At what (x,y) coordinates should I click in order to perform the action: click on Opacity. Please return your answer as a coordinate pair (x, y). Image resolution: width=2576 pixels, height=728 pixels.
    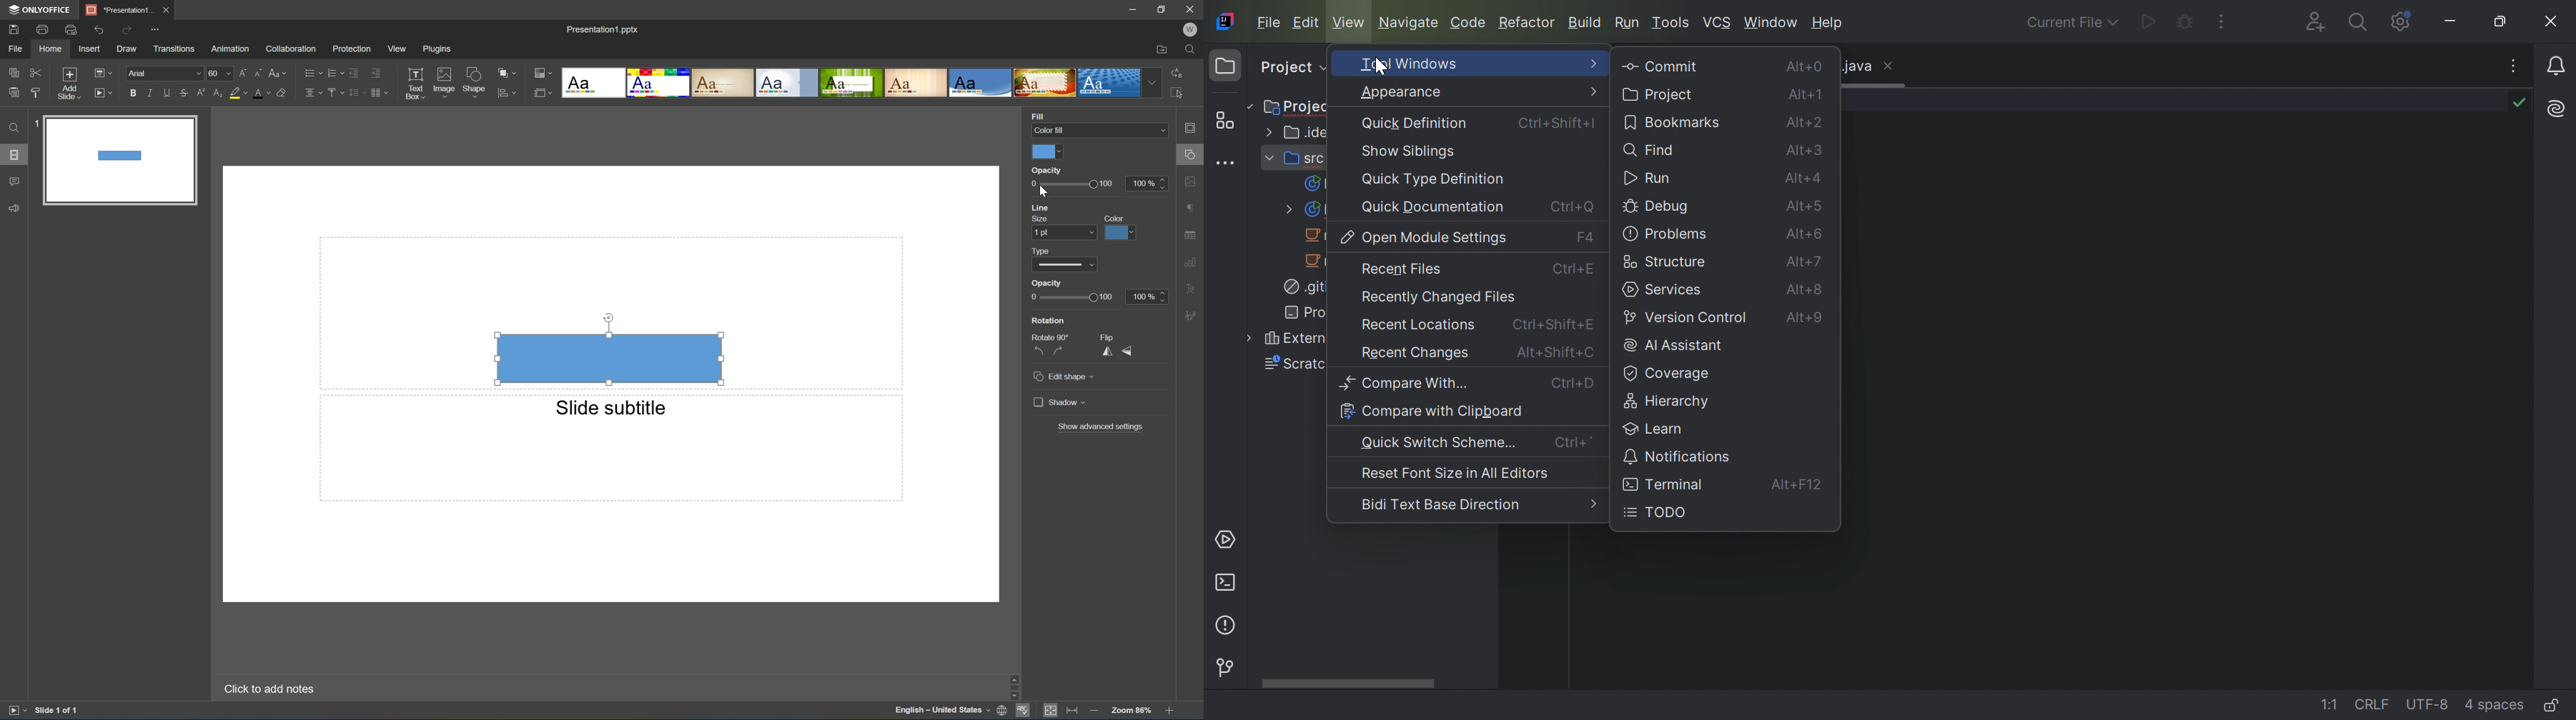
    Looking at the image, I should click on (1045, 284).